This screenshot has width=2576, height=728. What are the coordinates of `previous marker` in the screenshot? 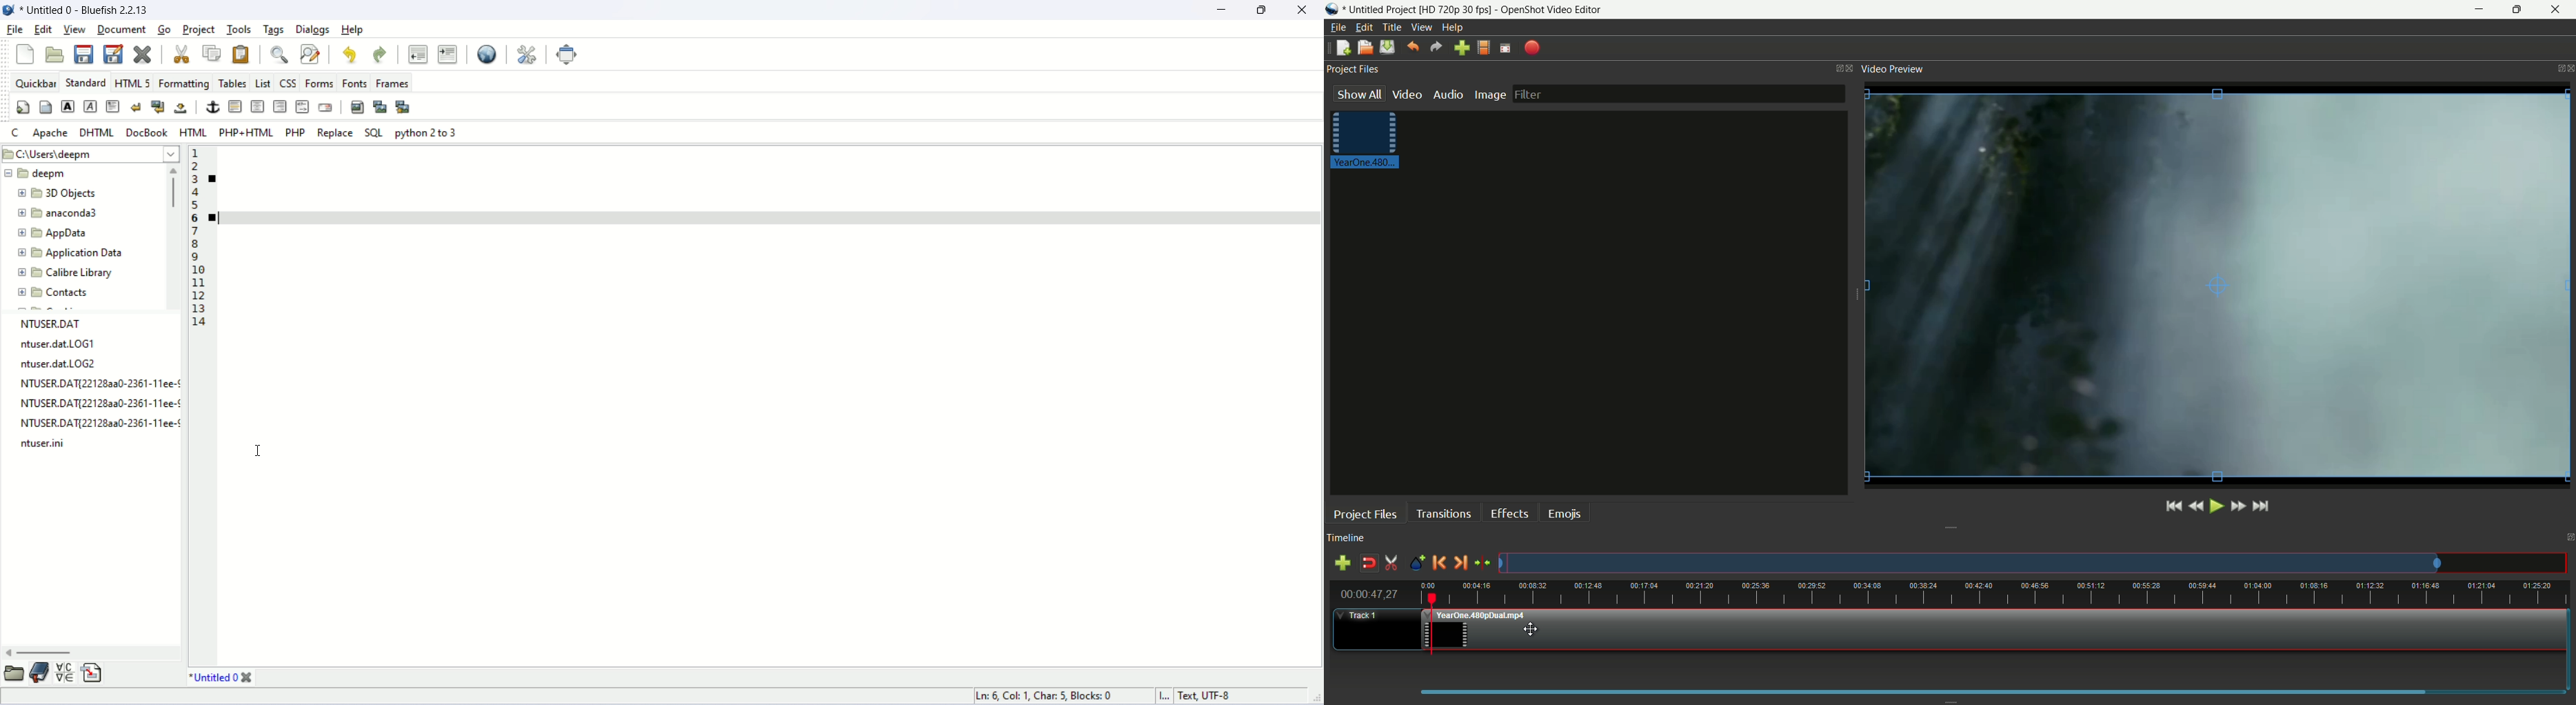 It's located at (1439, 563).